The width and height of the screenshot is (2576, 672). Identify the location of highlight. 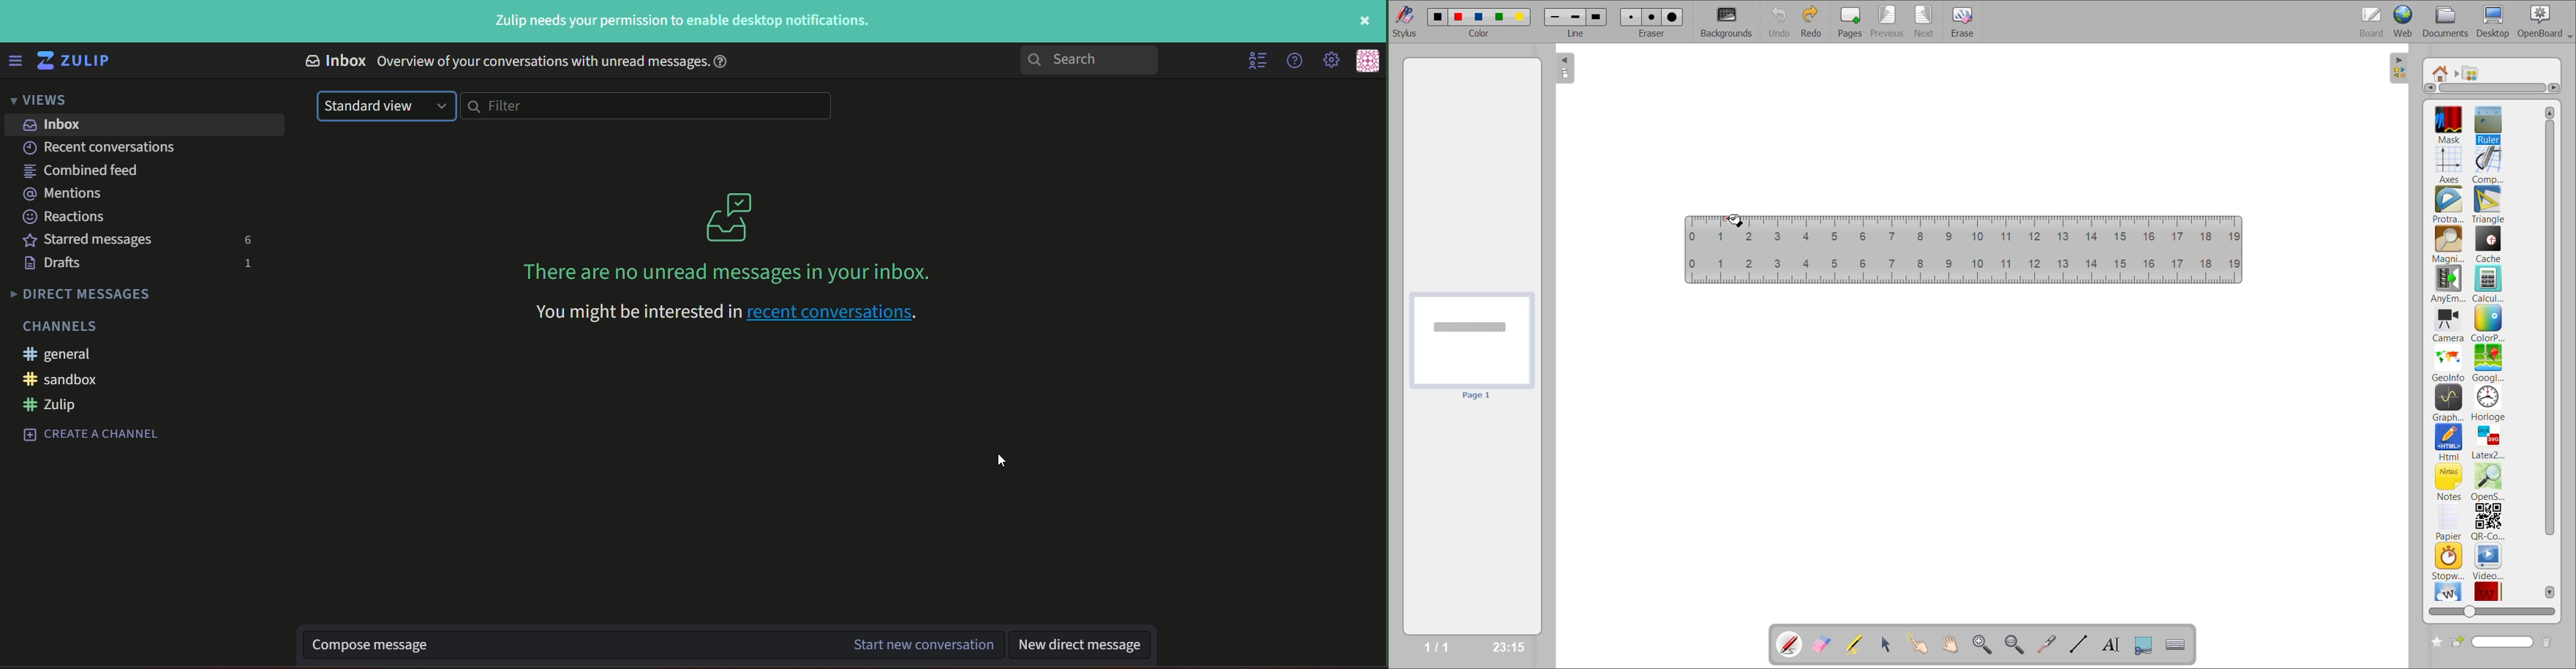
(1859, 645).